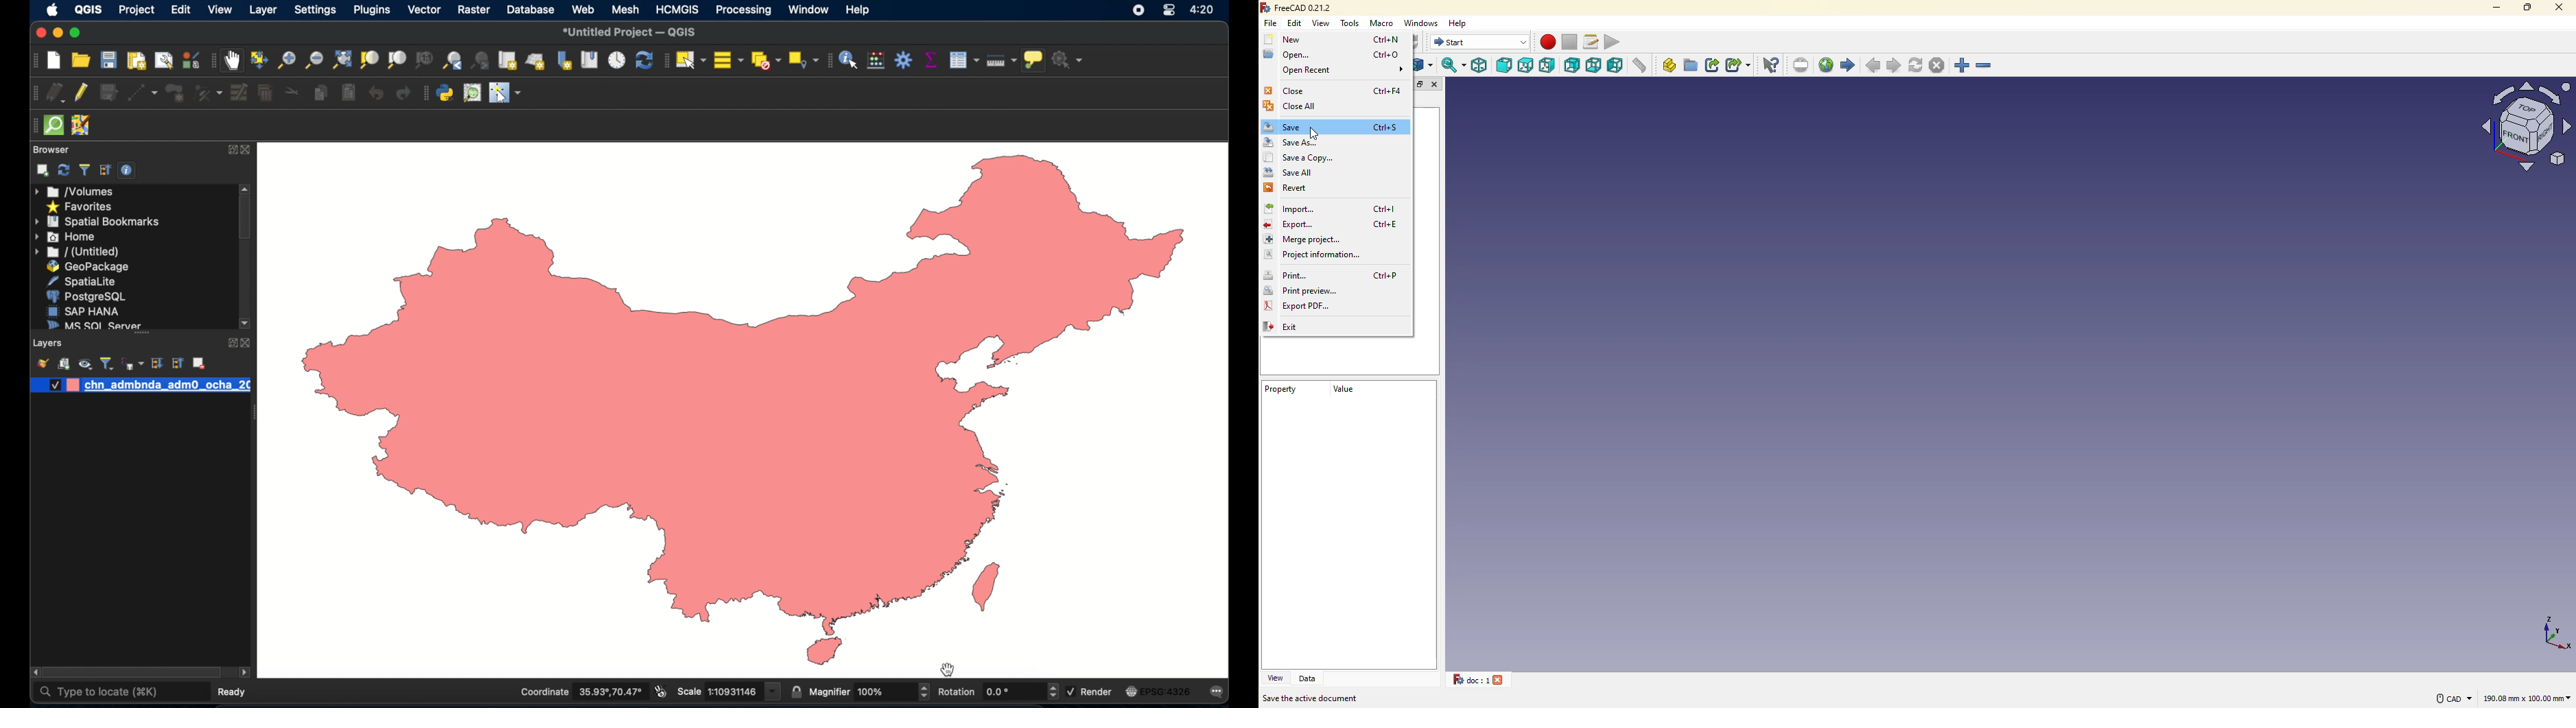 The height and width of the screenshot is (728, 2576). Describe the element at coordinates (1643, 67) in the screenshot. I see `measure distance` at that location.